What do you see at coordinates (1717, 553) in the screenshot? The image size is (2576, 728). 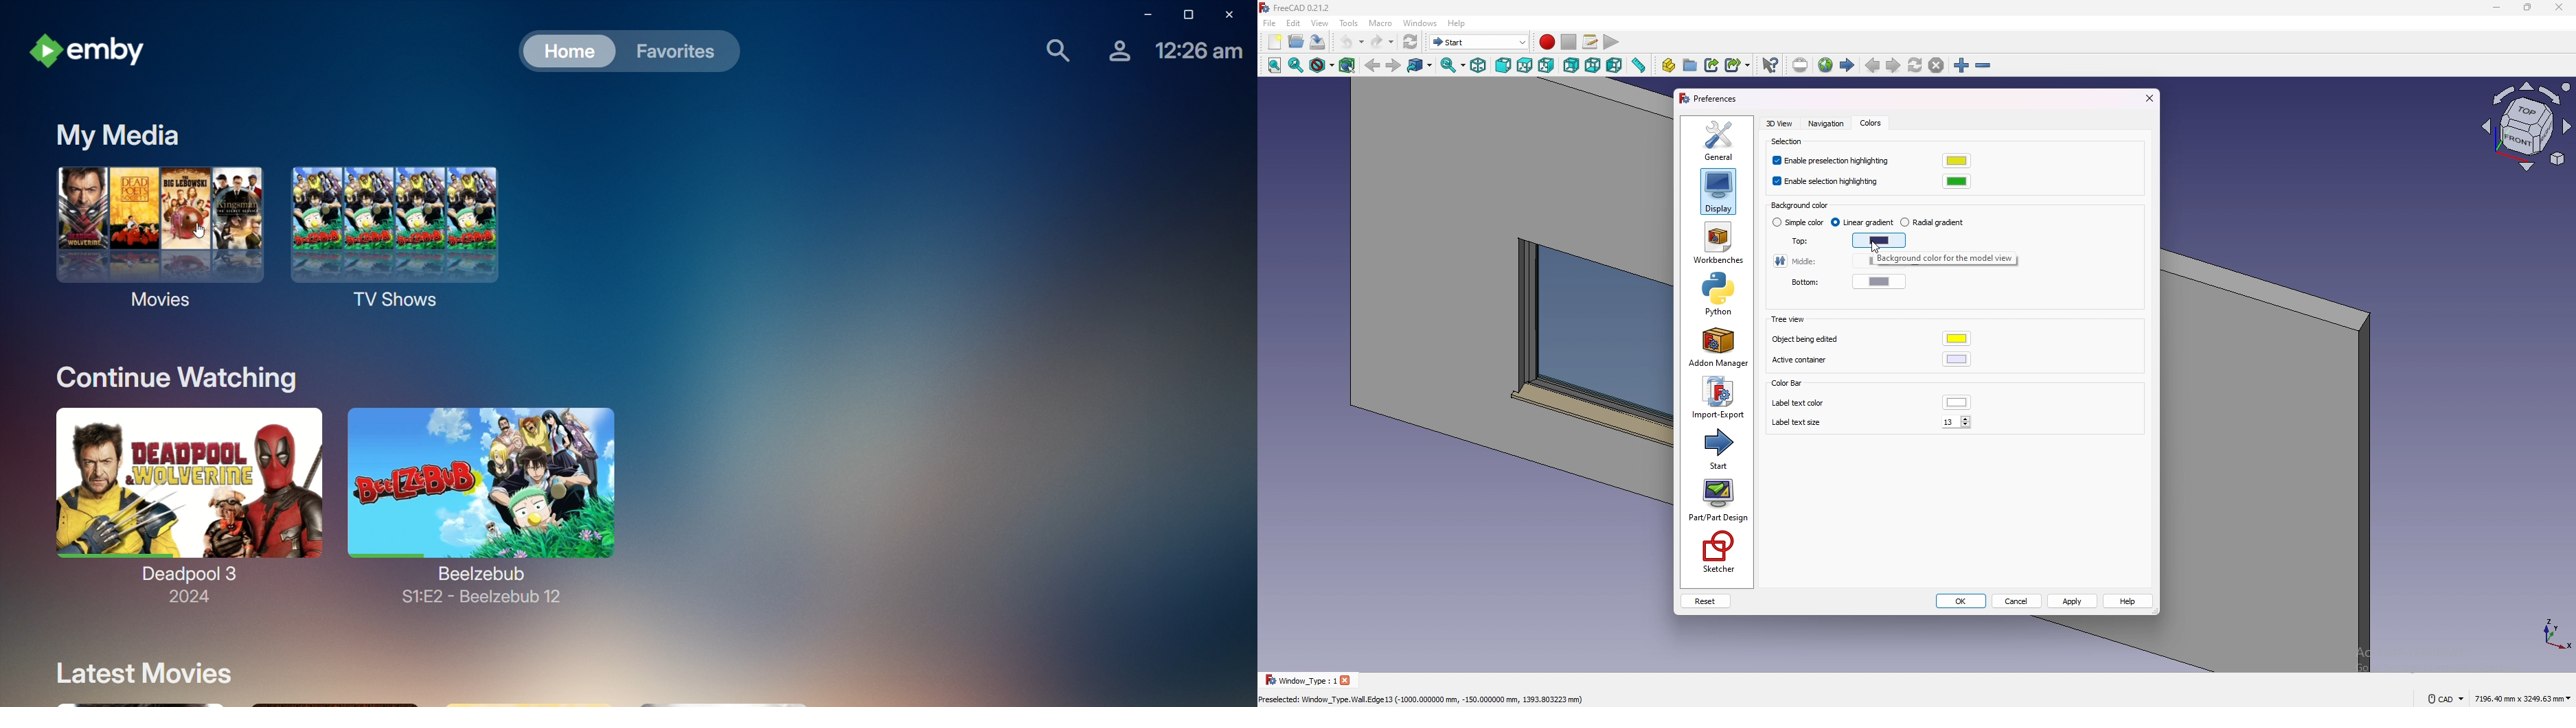 I see `sketcher` at bounding box center [1717, 553].